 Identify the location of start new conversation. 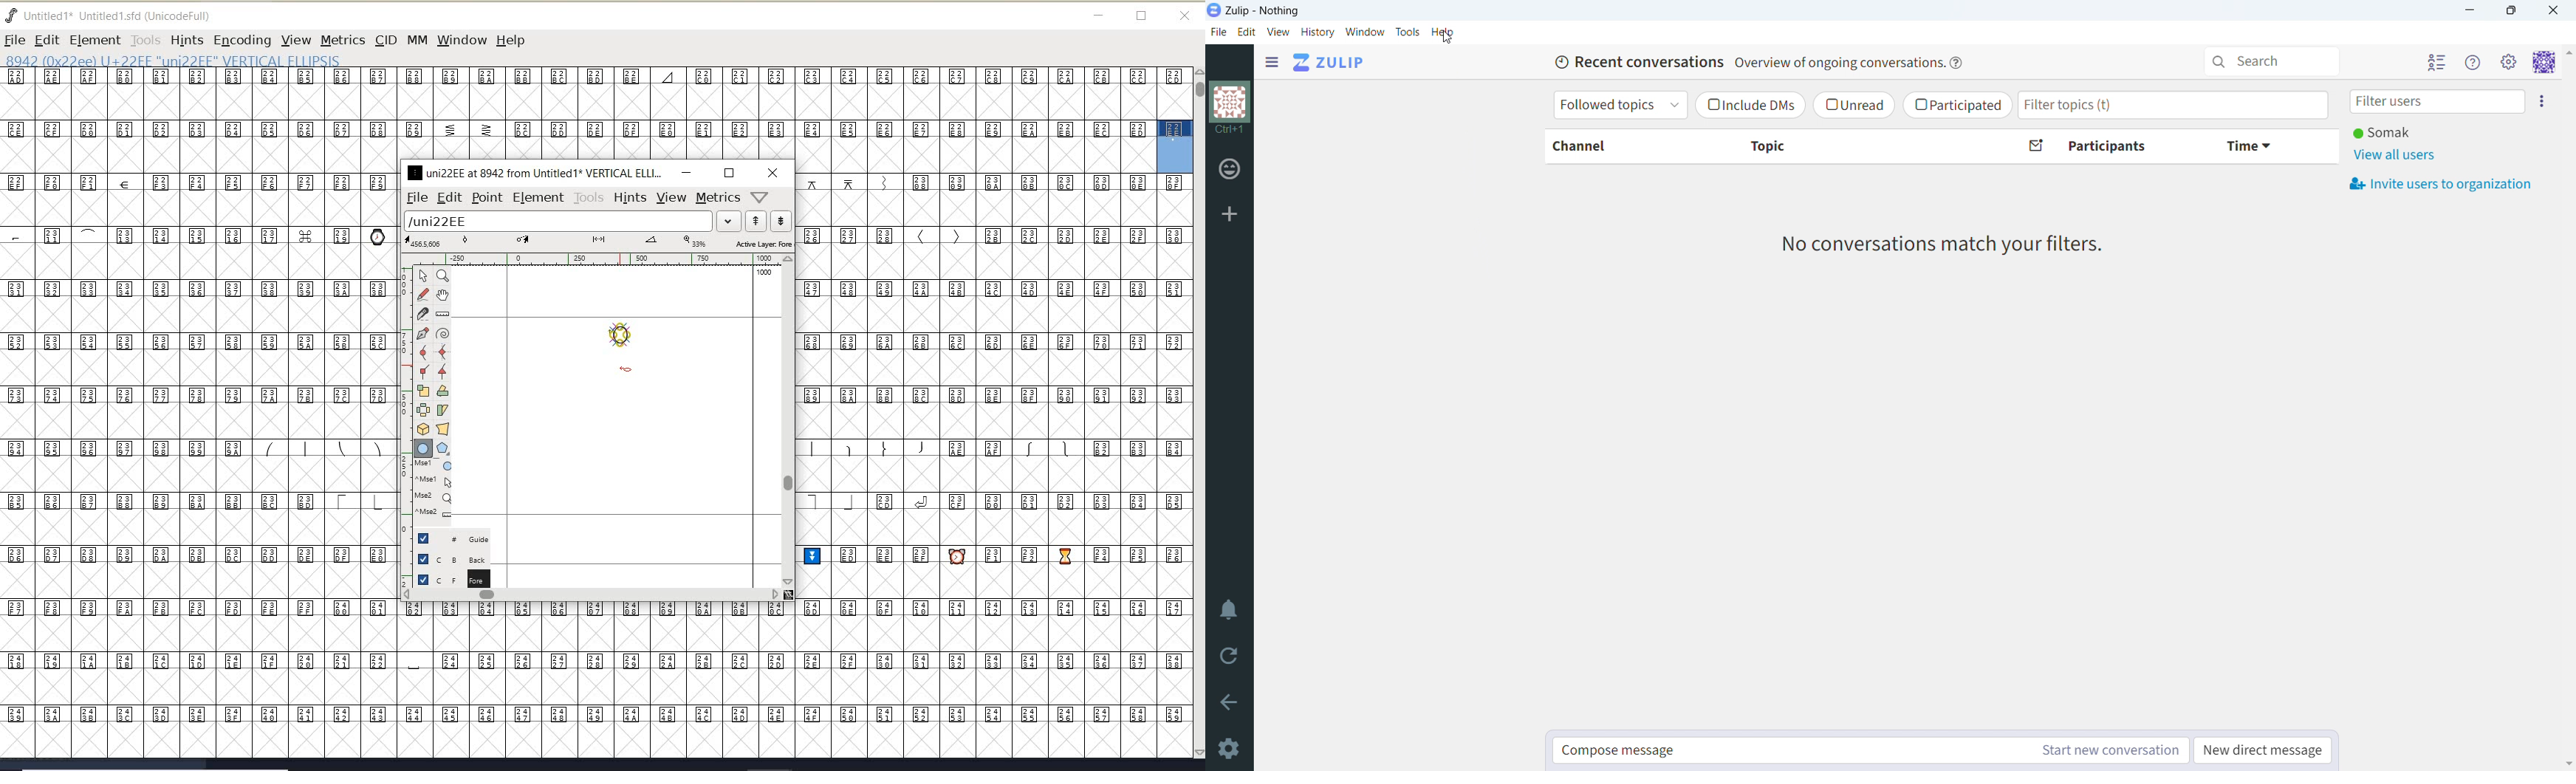
(2111, 750).